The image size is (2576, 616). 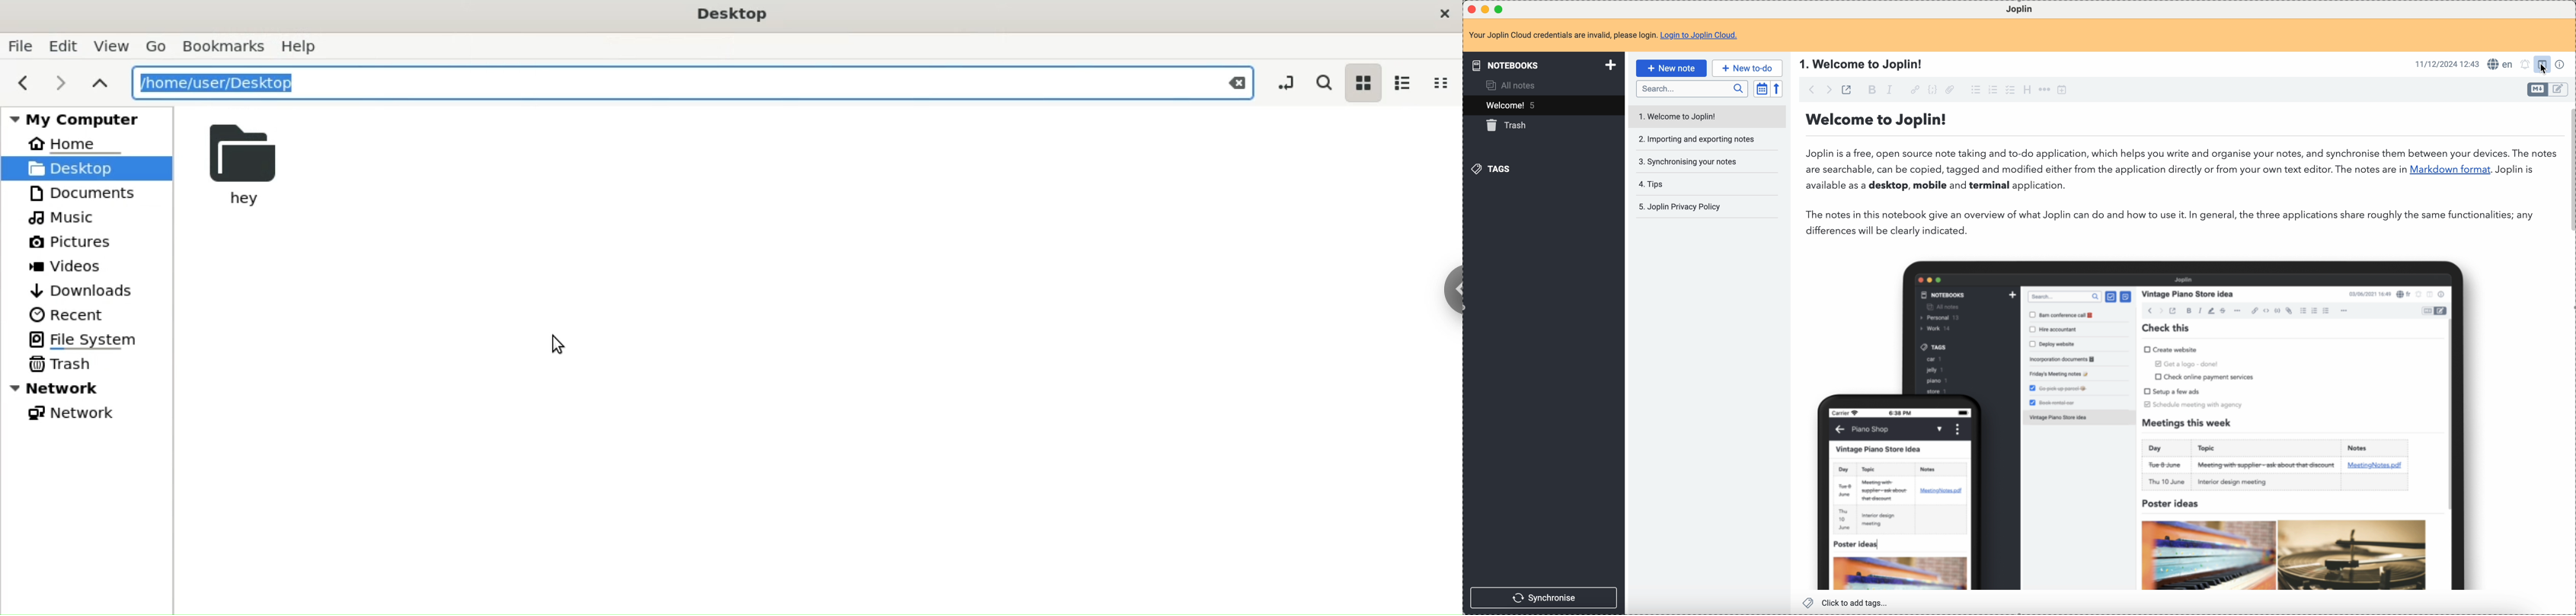 I want to click on new note, so click(x=1671, y=68).